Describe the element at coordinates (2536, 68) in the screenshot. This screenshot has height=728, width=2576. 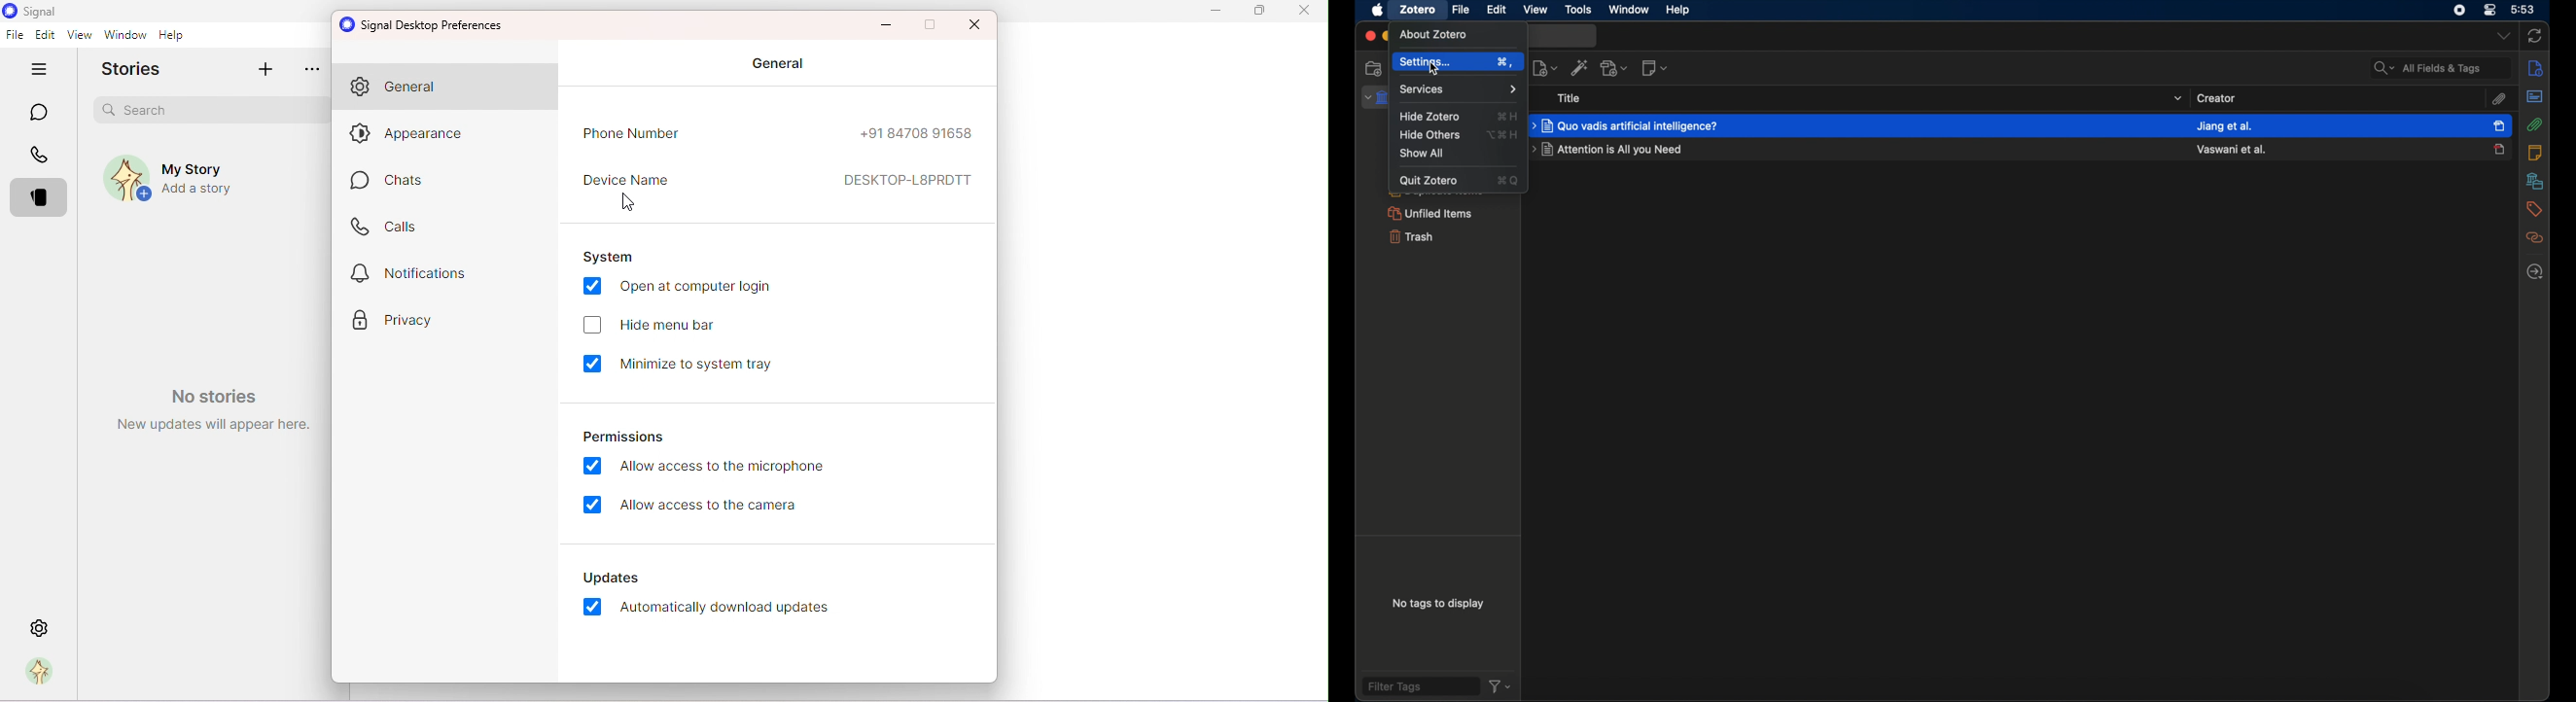
I see `info` at that location.